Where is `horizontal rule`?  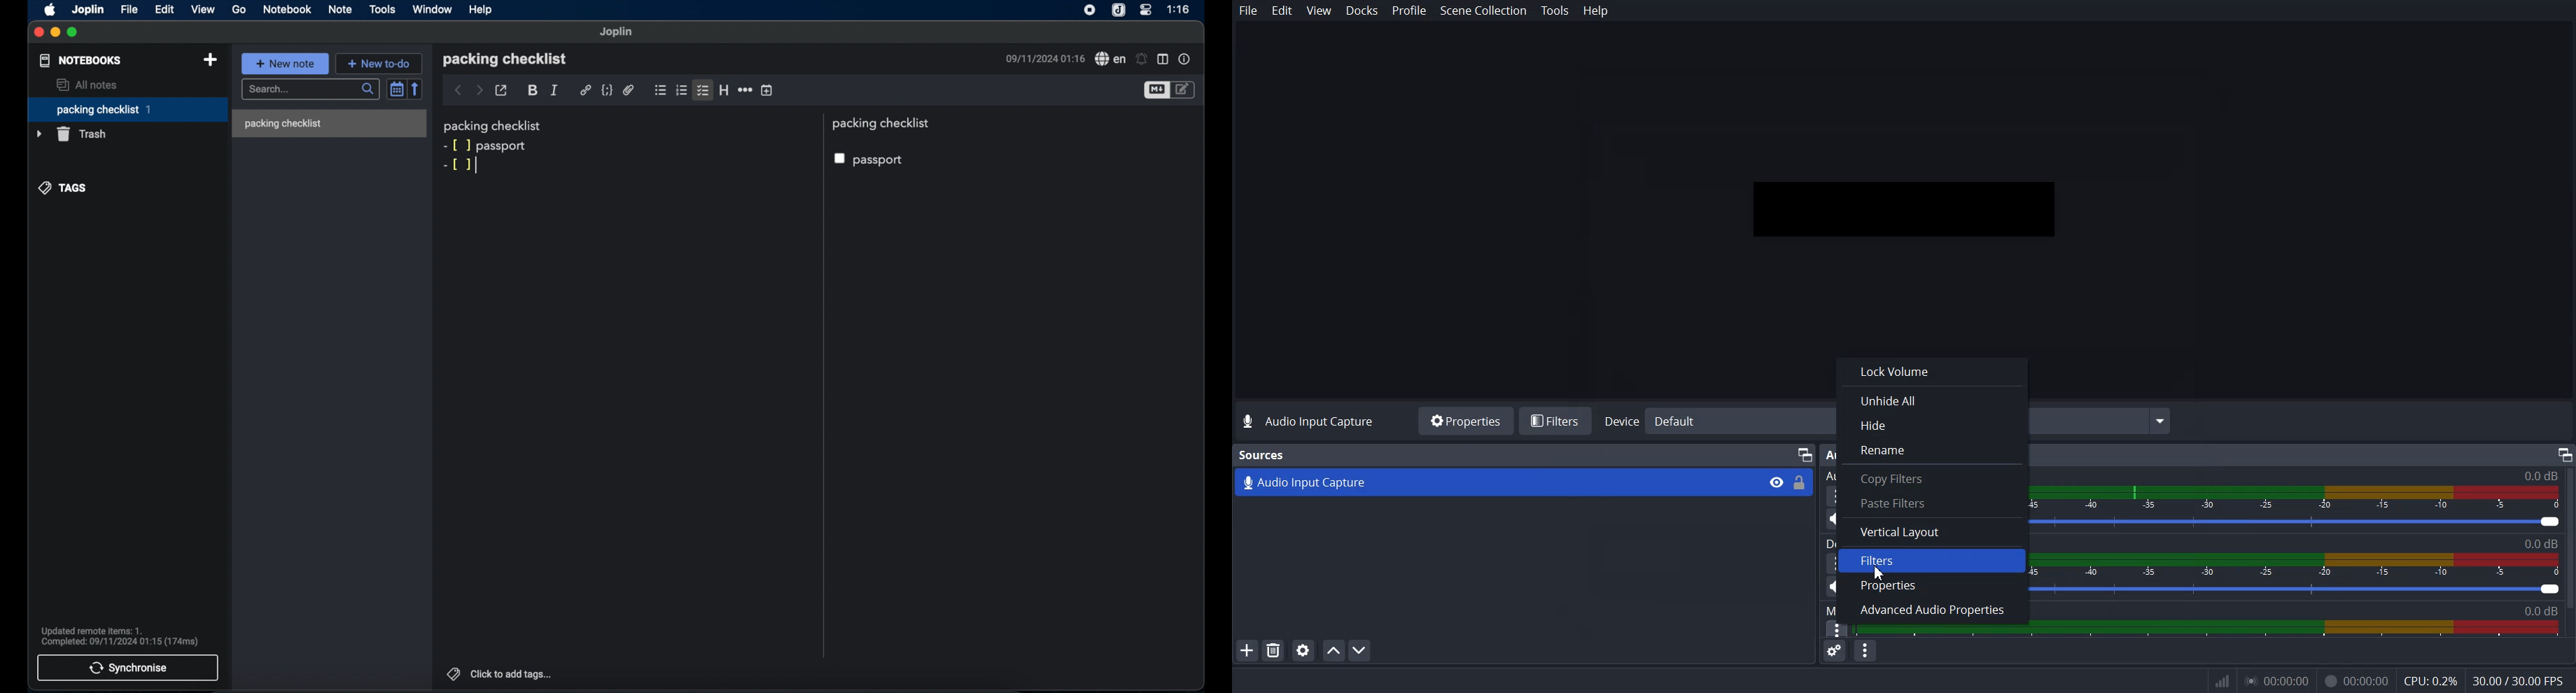 horizontal rule is located at coordinates (744, 90).